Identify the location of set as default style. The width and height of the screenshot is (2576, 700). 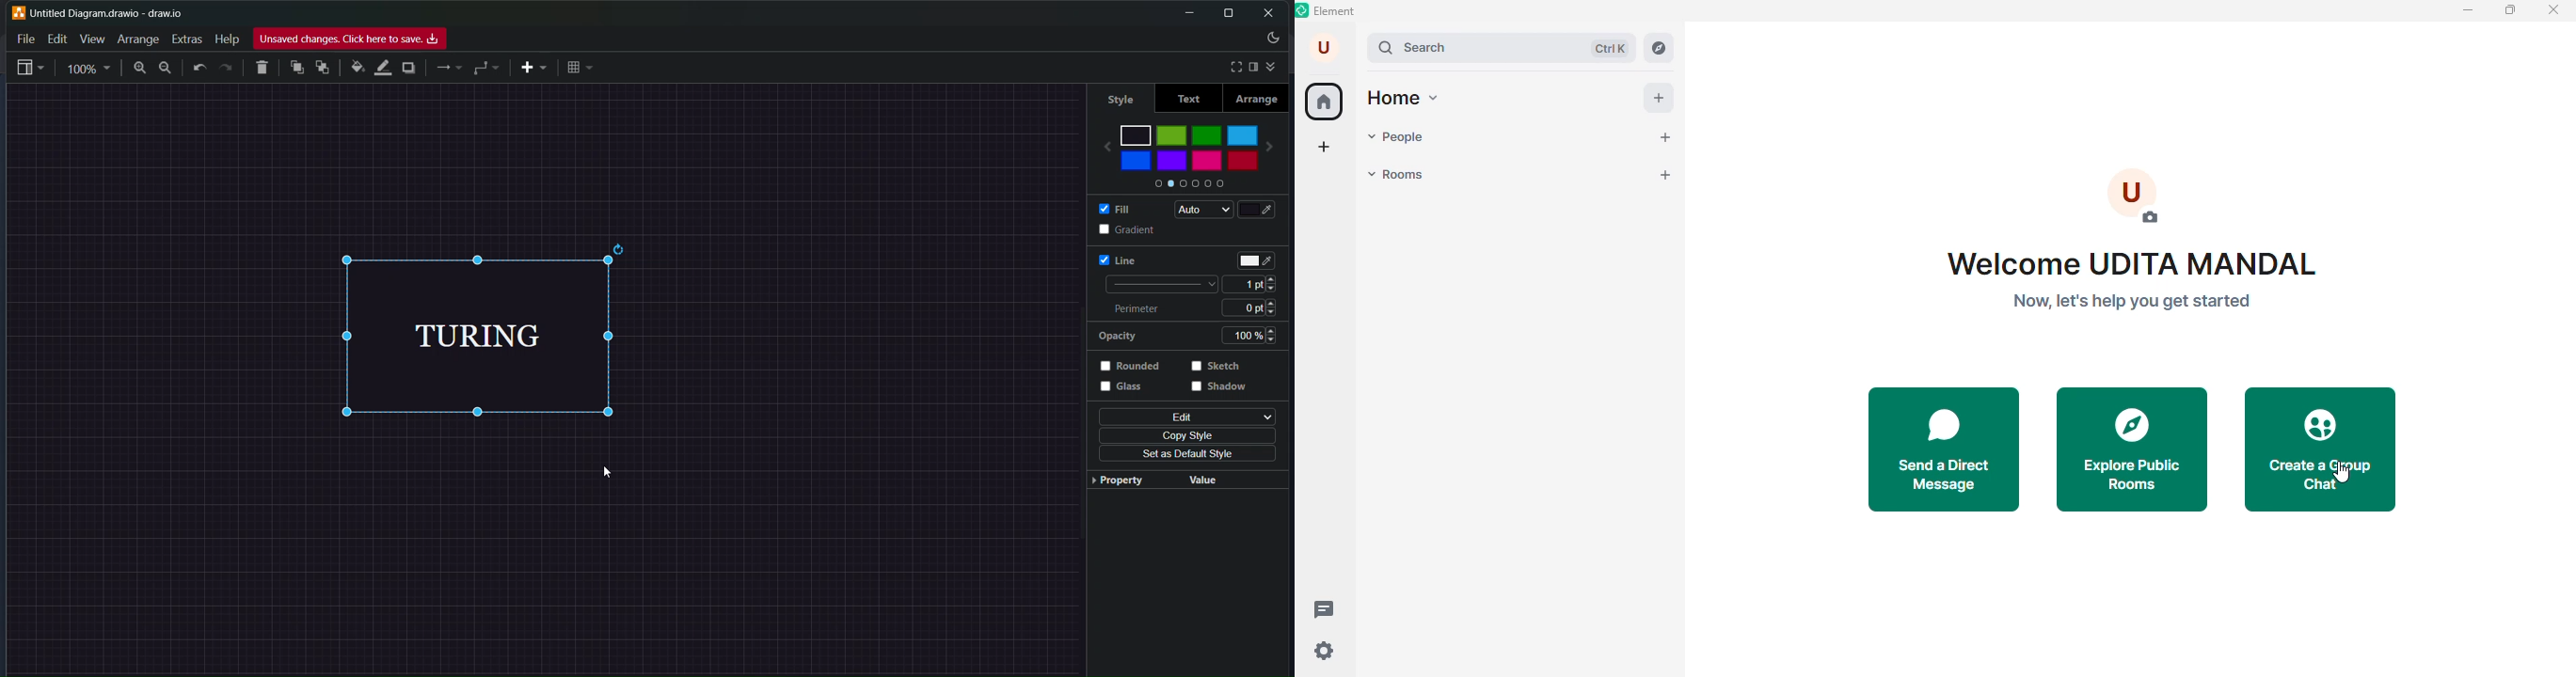
(1183, 455).